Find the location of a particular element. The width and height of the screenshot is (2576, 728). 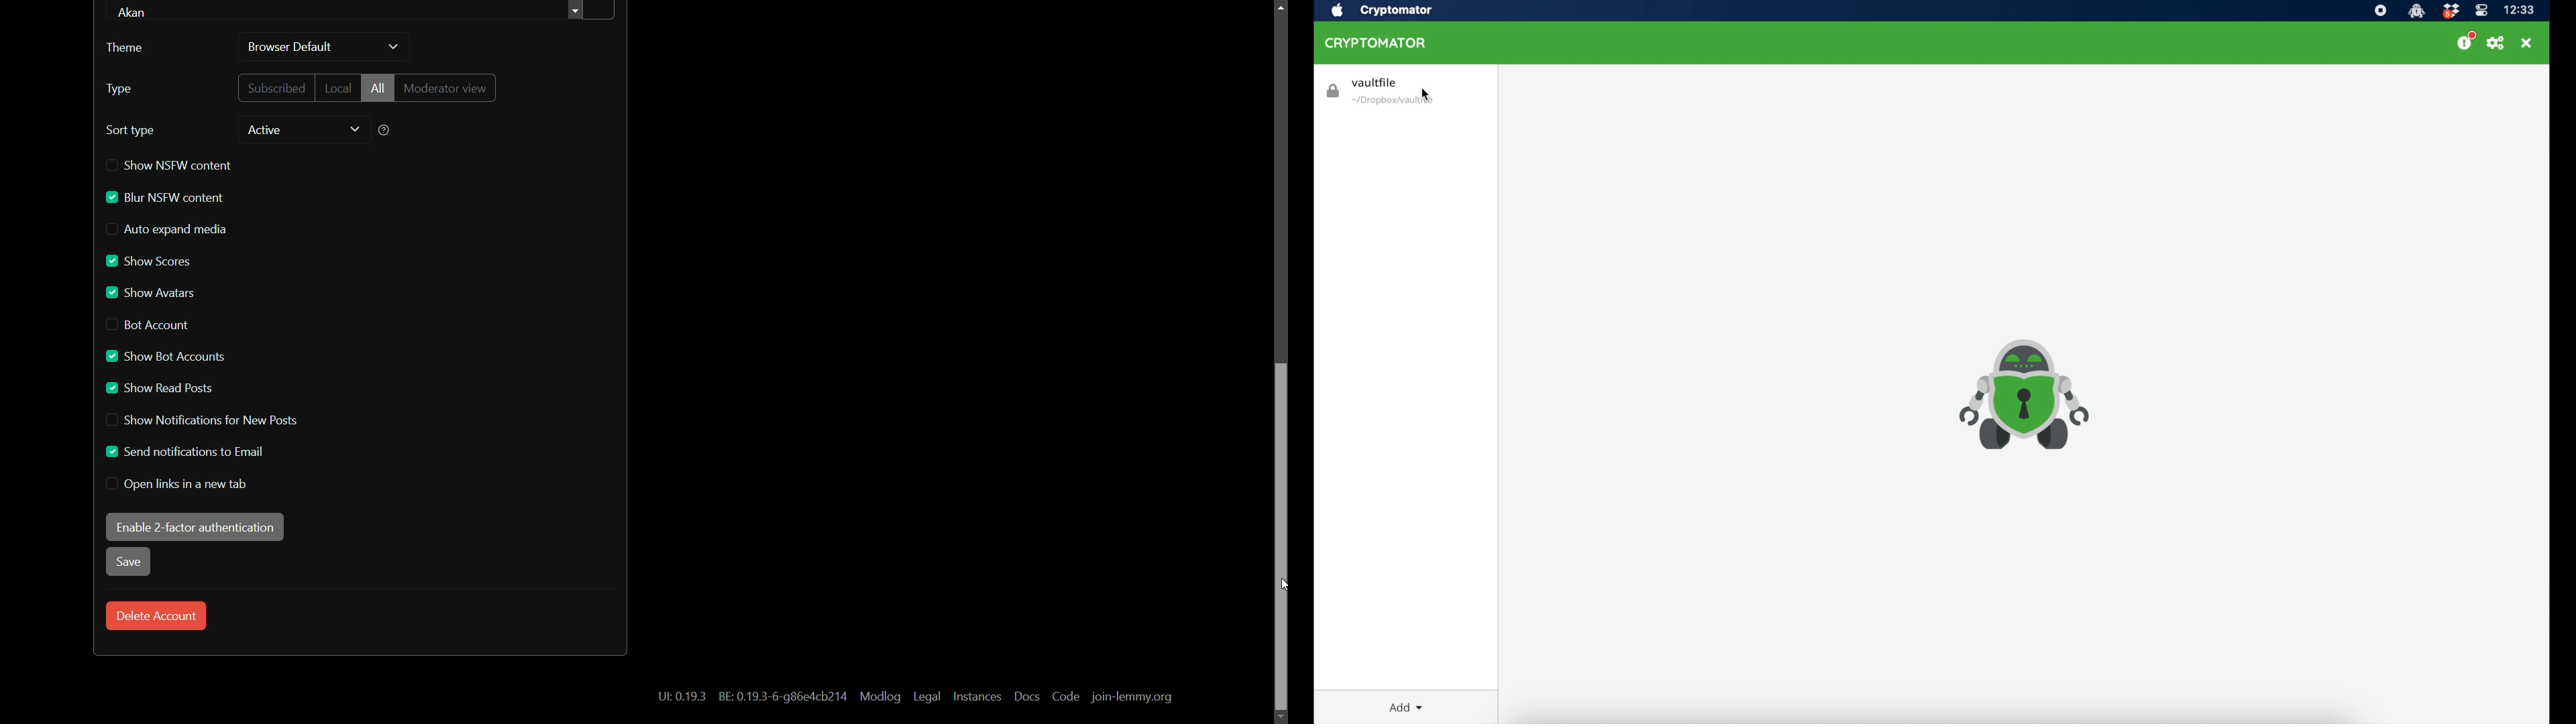

open links in a new tab is located at coordinates (178, 484).